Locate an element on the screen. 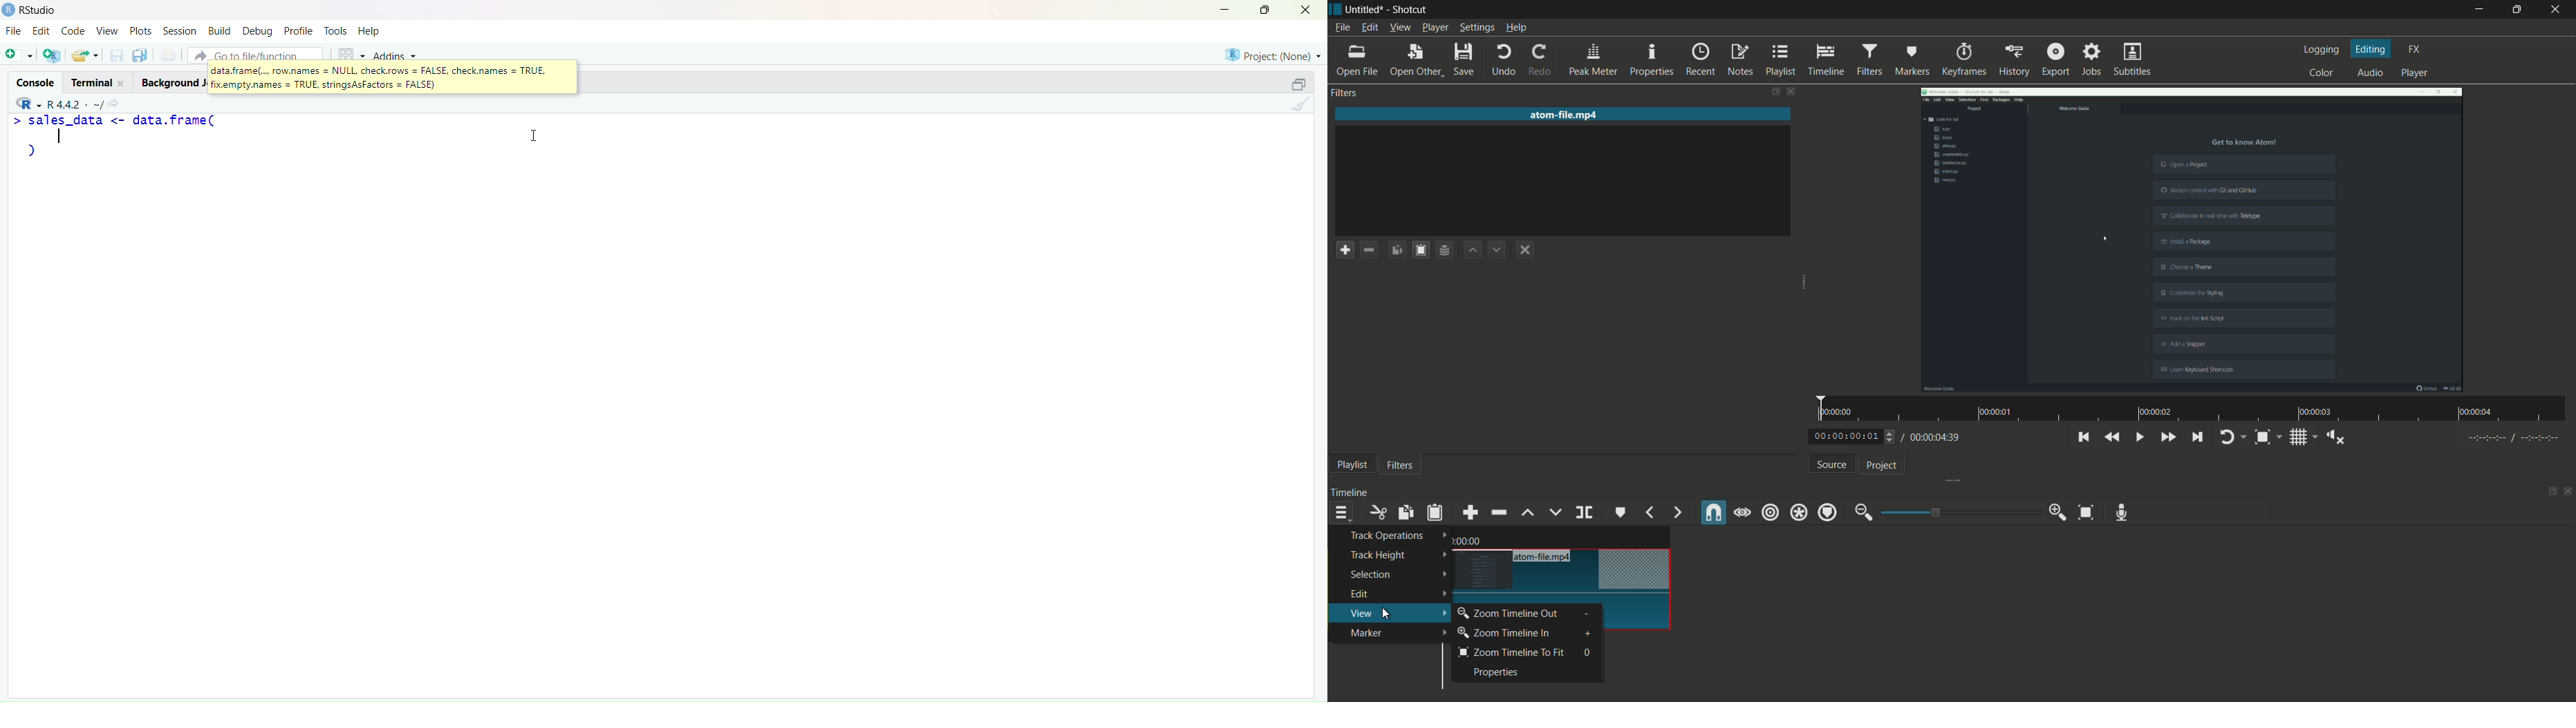  jobs is located at coordinates (2092, 58).